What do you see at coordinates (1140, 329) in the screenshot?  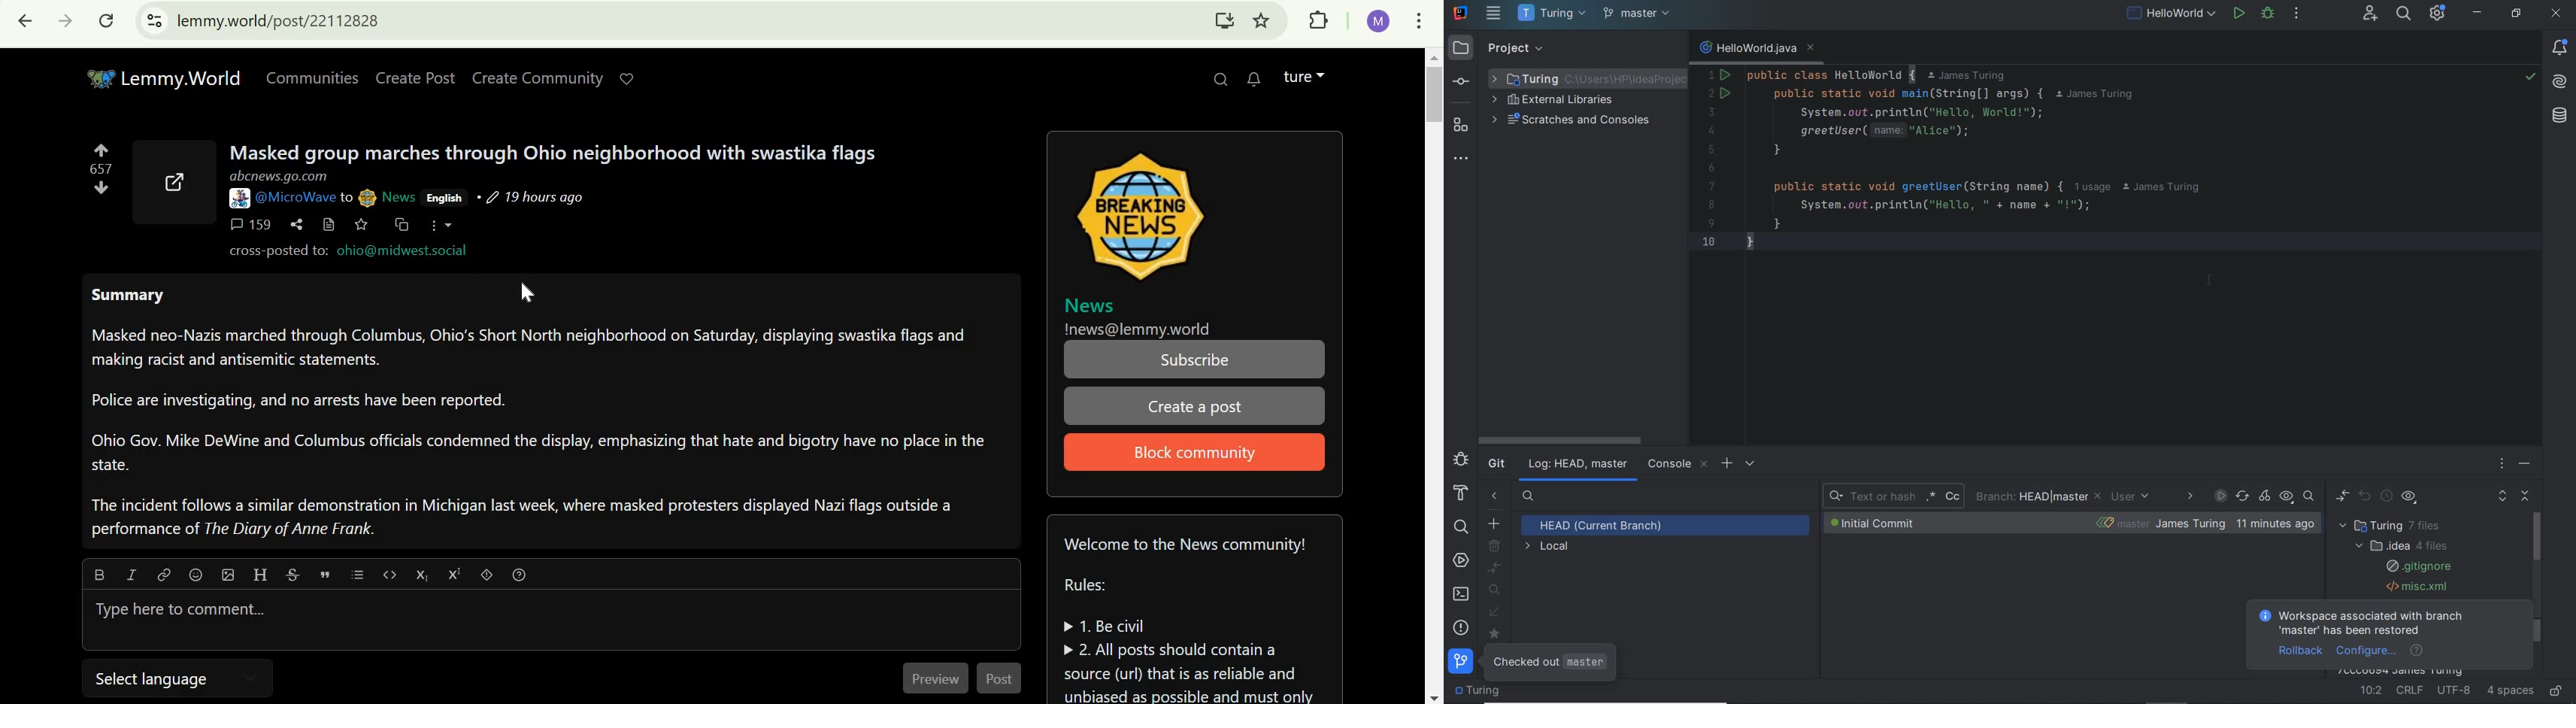 I see `!news@lemmy.world` at bounding box center [1140, 329].